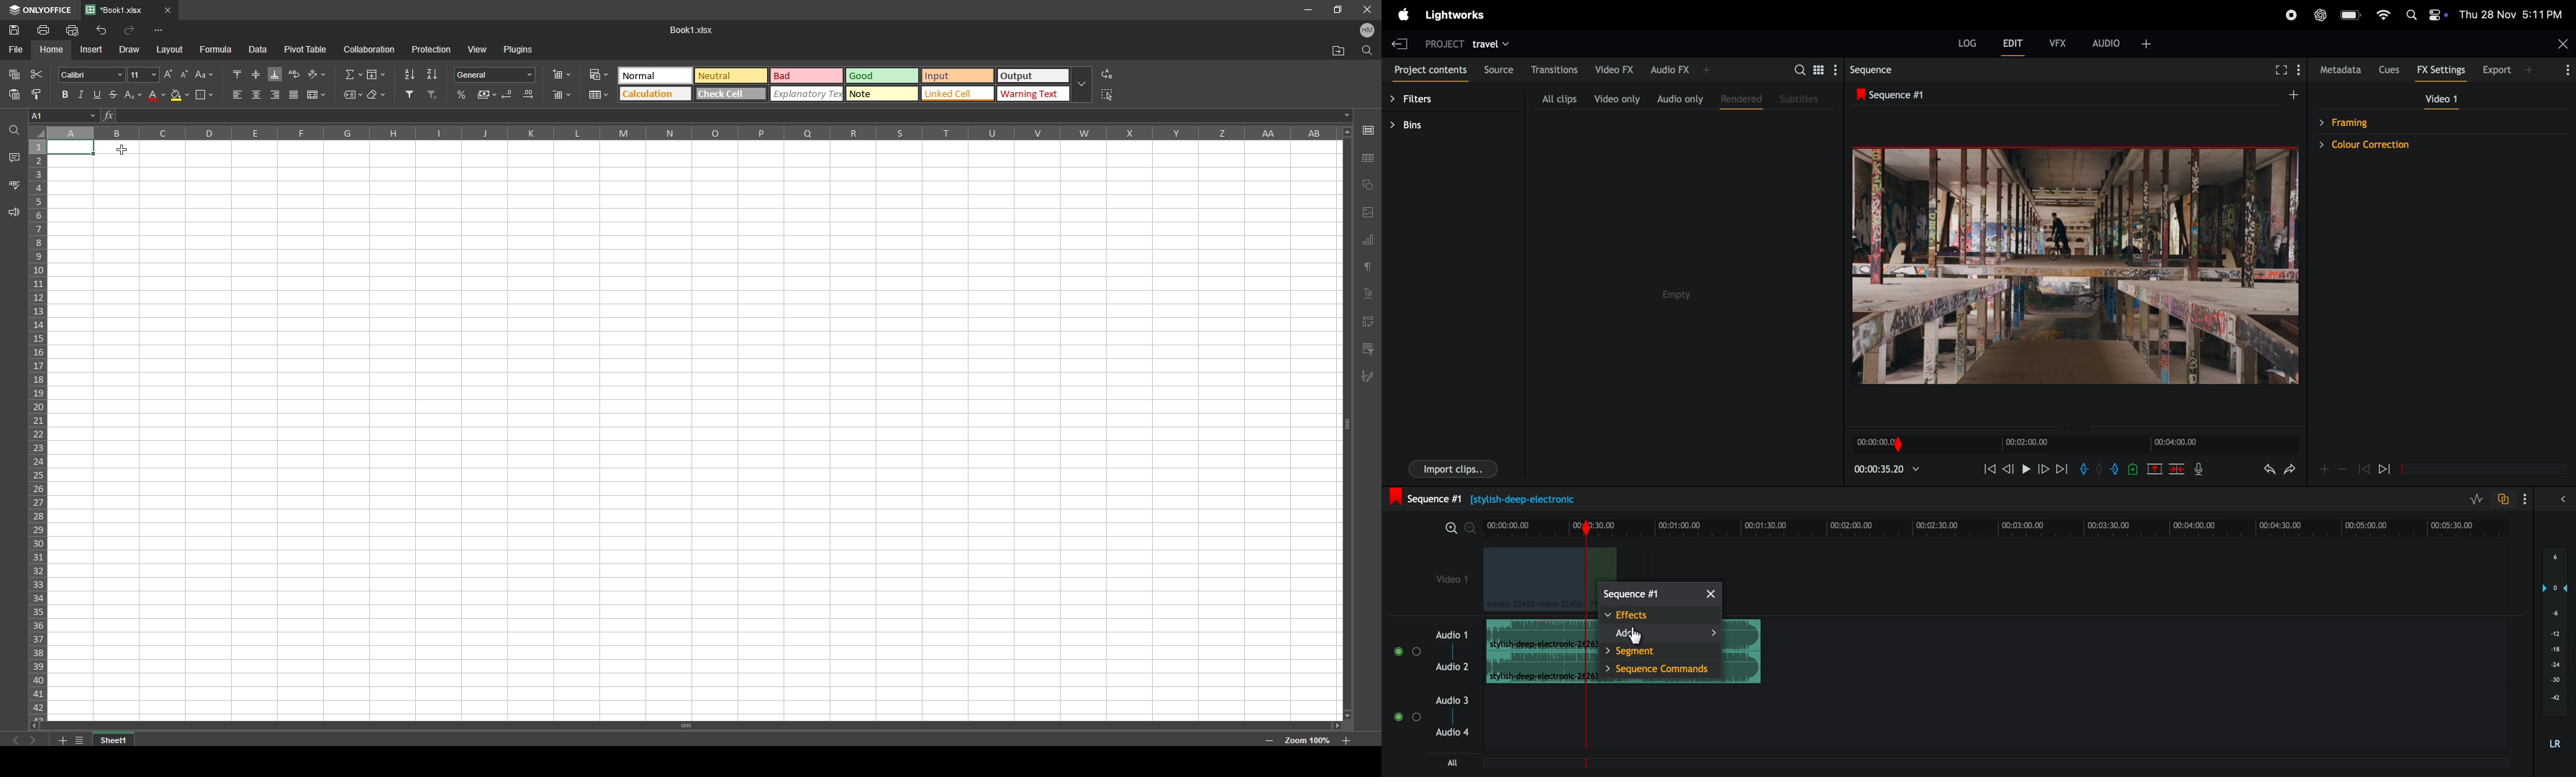 The width and height of the screenshot is (2576, 784). I want to click on shapes, so click(1369, 184).